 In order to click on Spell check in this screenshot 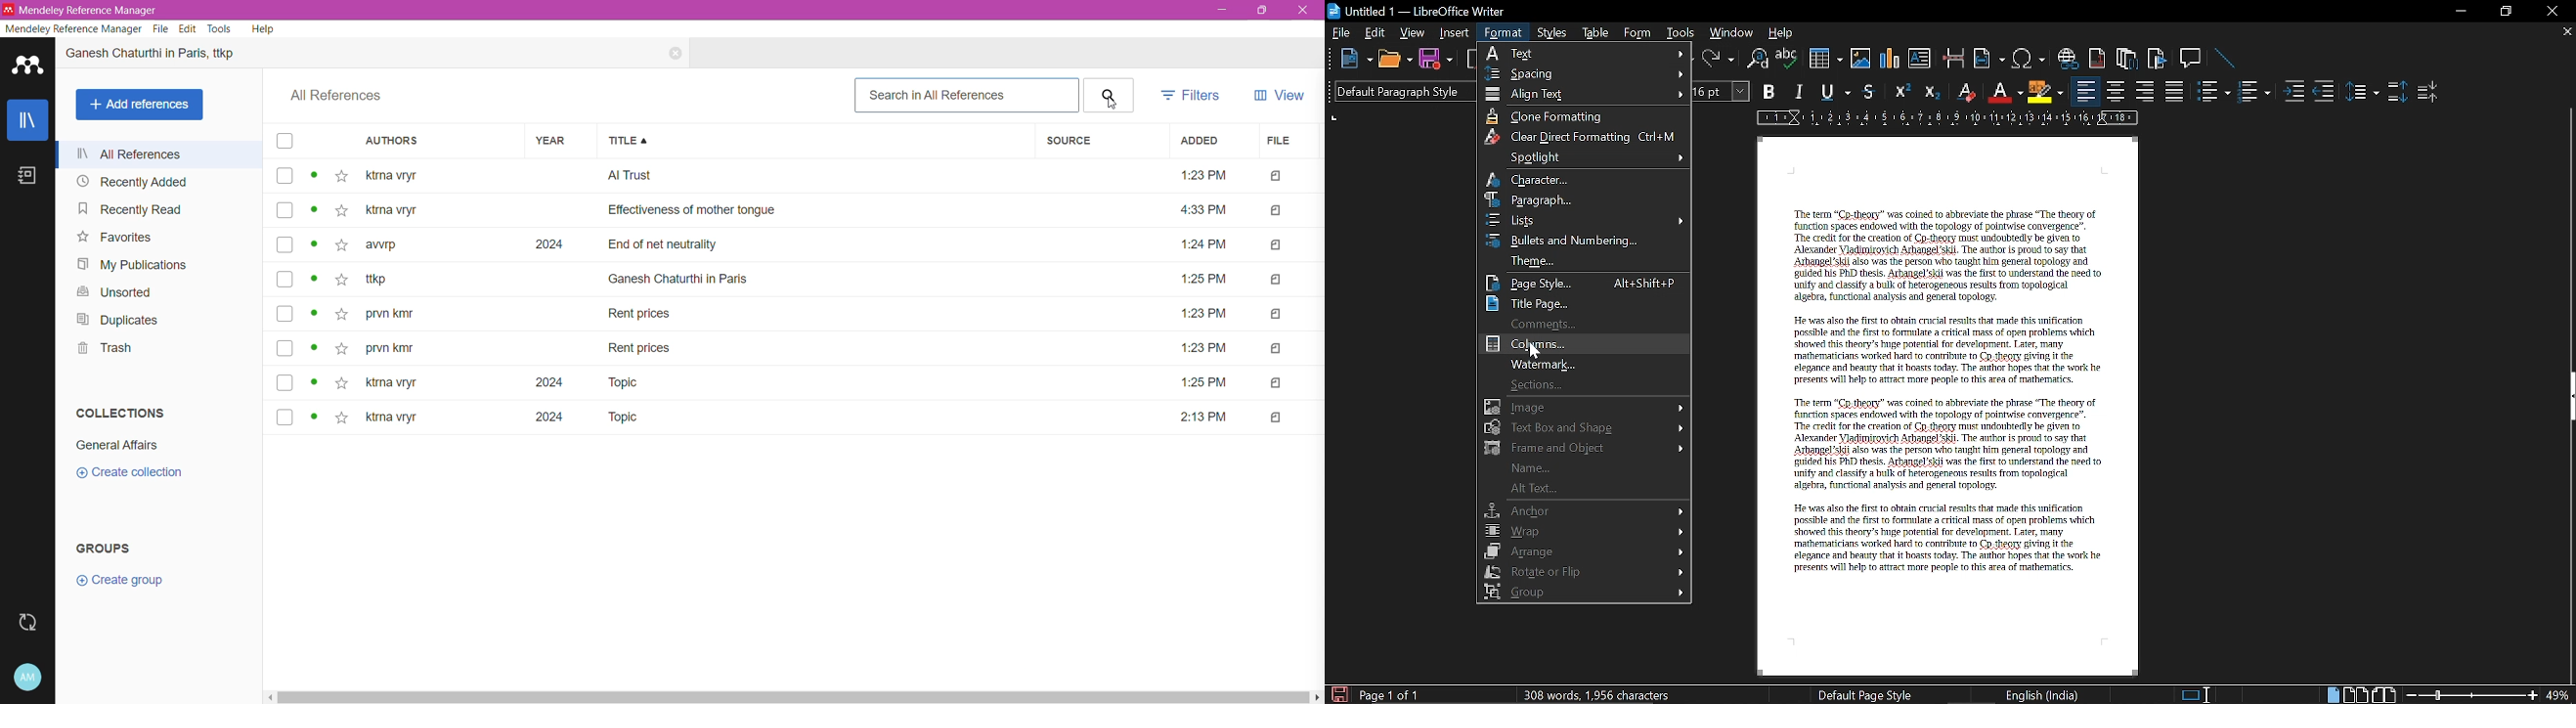, I will do `click(1787, 58)`.